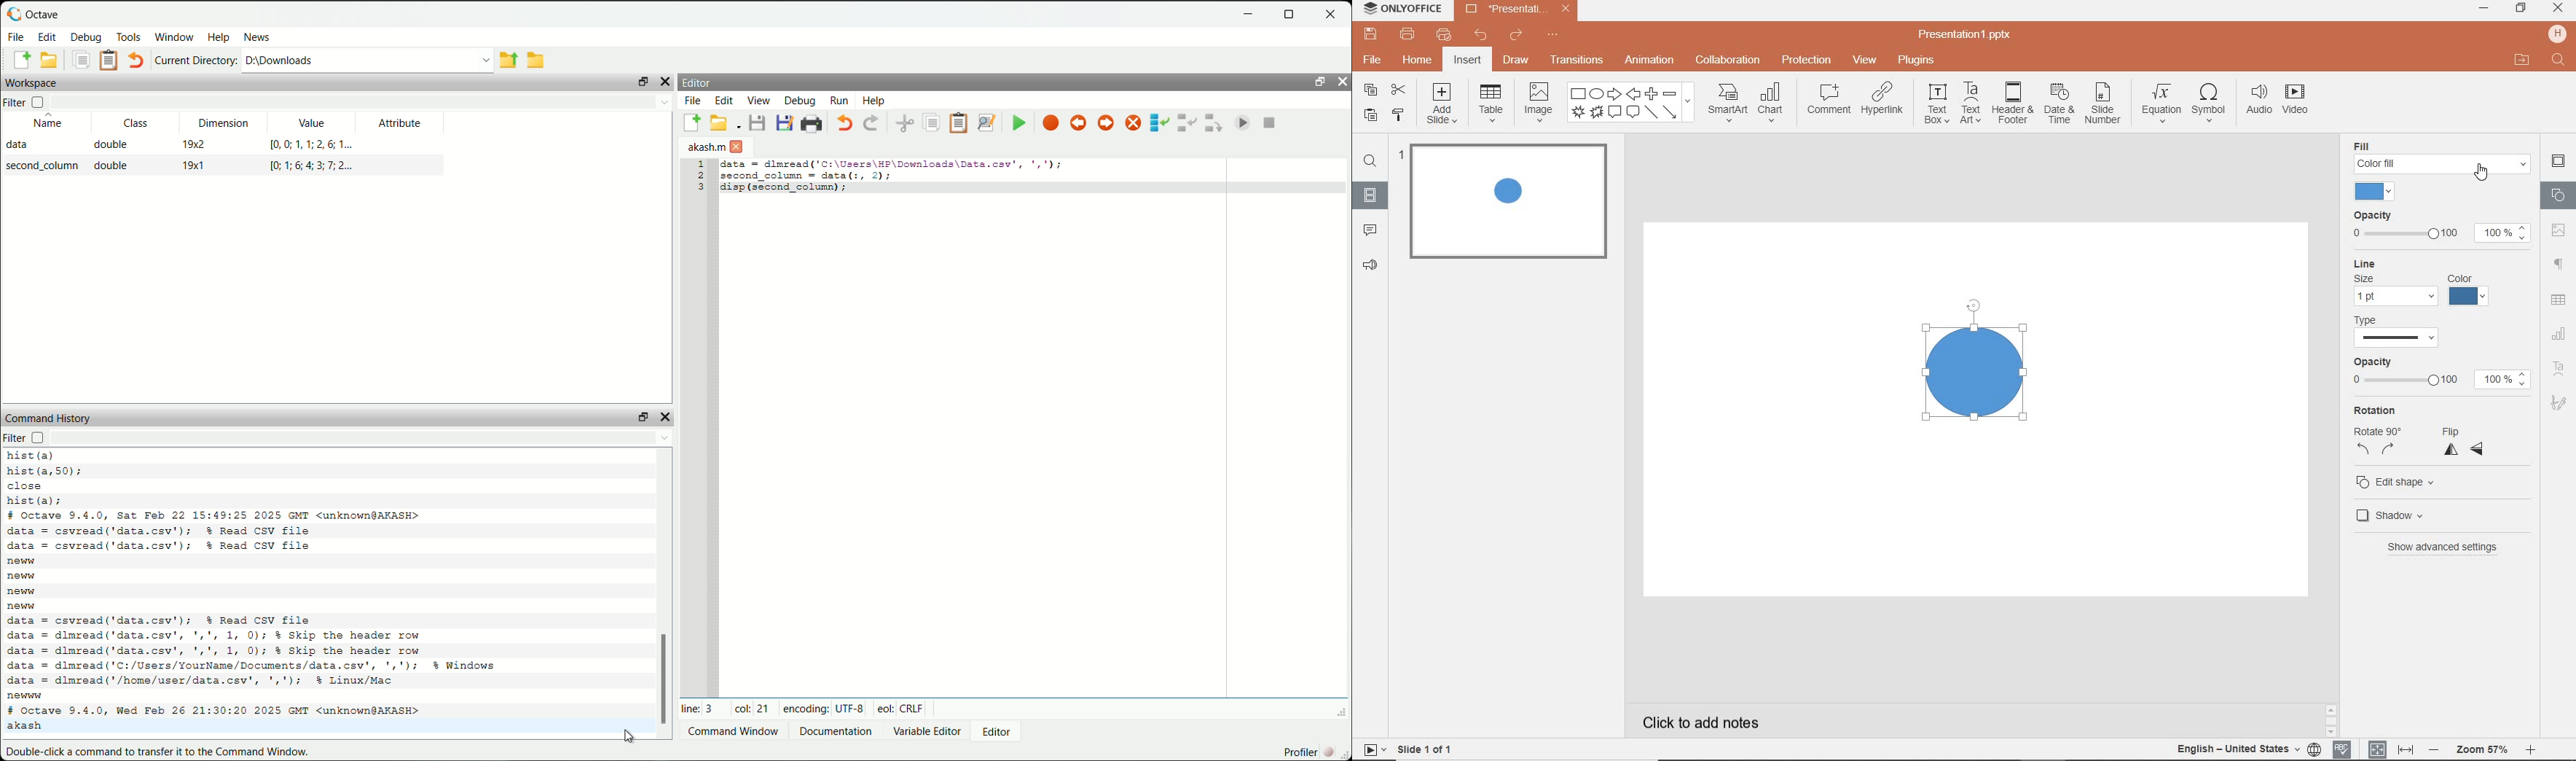 Image resolution: width=2576 pixels, height=784 pixels. I want to click on header & footer, so click(2013, 105).